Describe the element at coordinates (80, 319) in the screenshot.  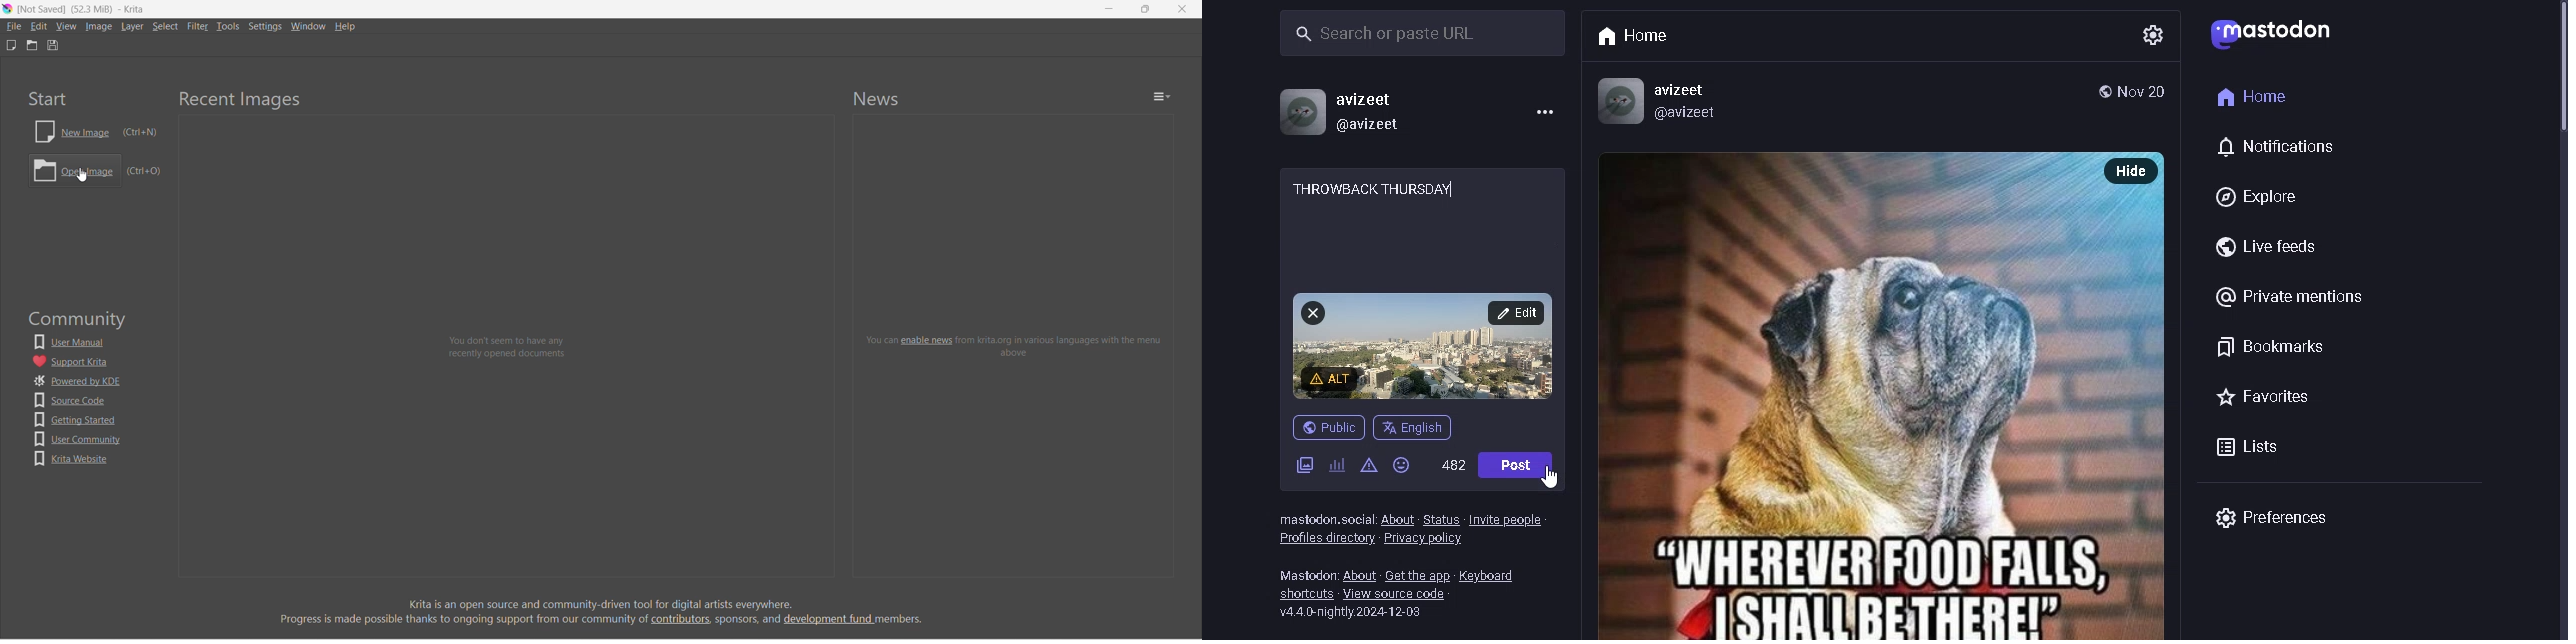
I see `community` at that location.